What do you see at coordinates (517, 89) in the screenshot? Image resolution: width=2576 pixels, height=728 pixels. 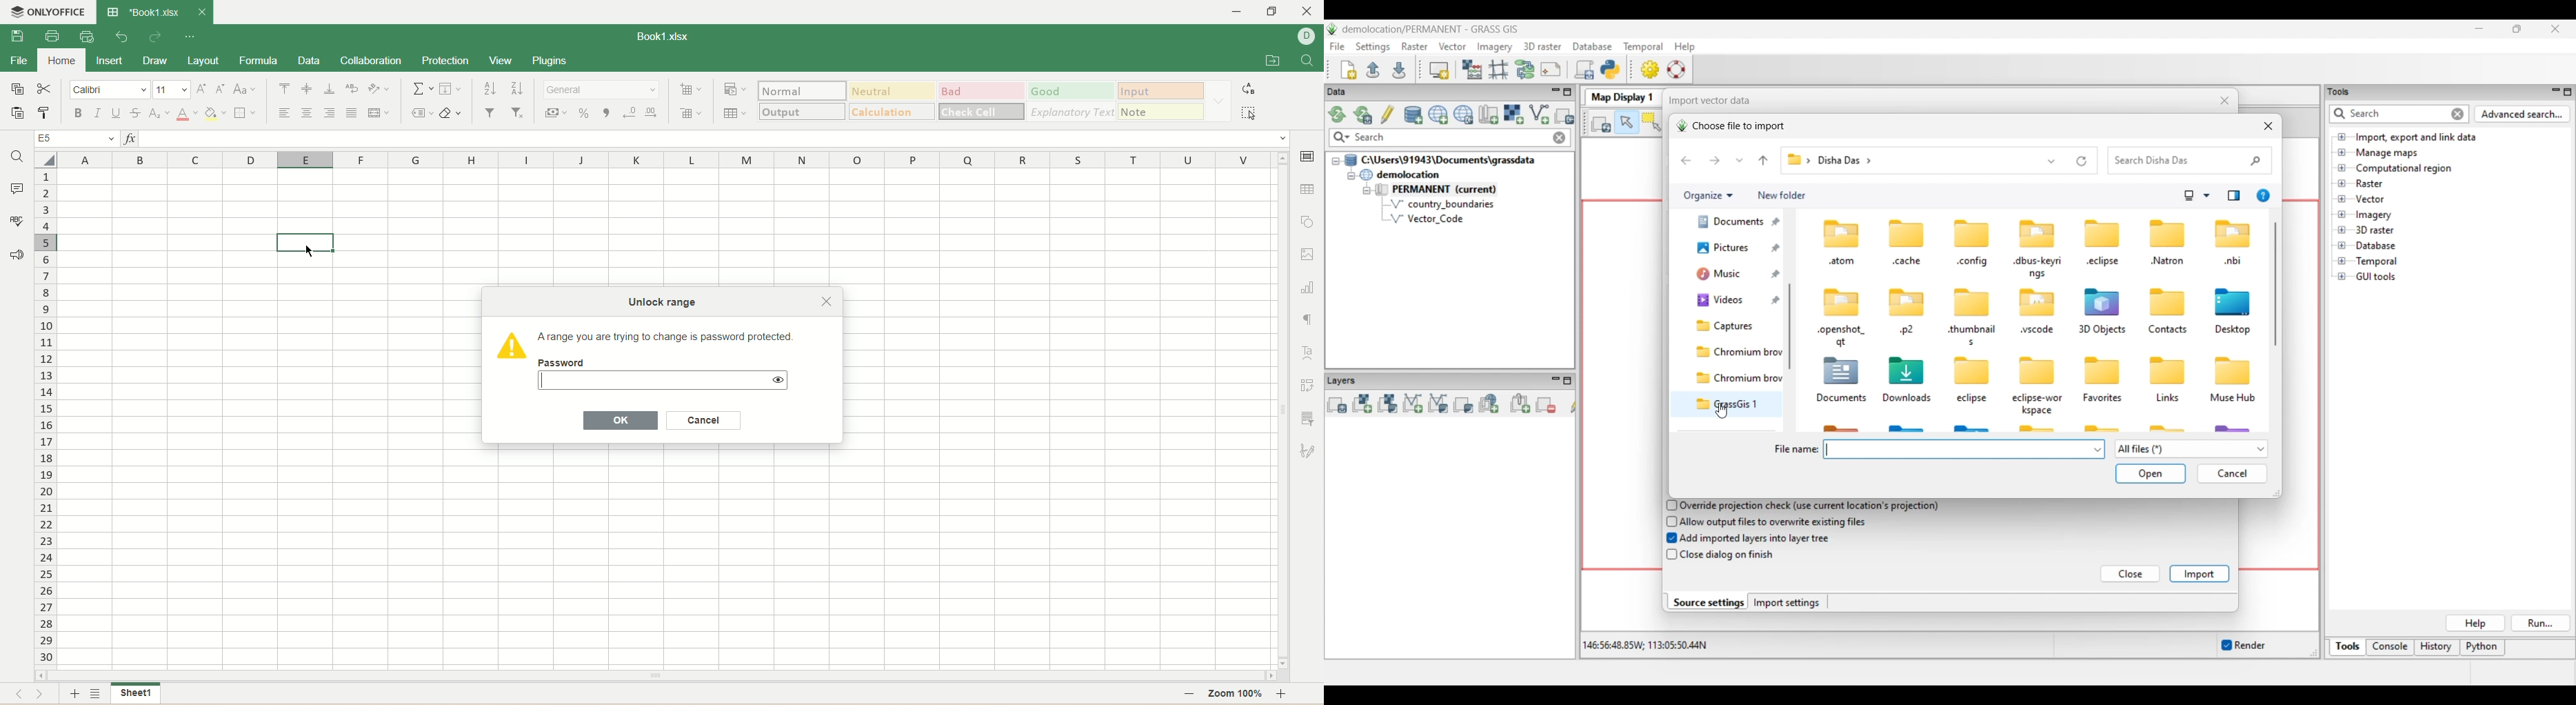 I see `sort descending` at bounding box center [517, 89].